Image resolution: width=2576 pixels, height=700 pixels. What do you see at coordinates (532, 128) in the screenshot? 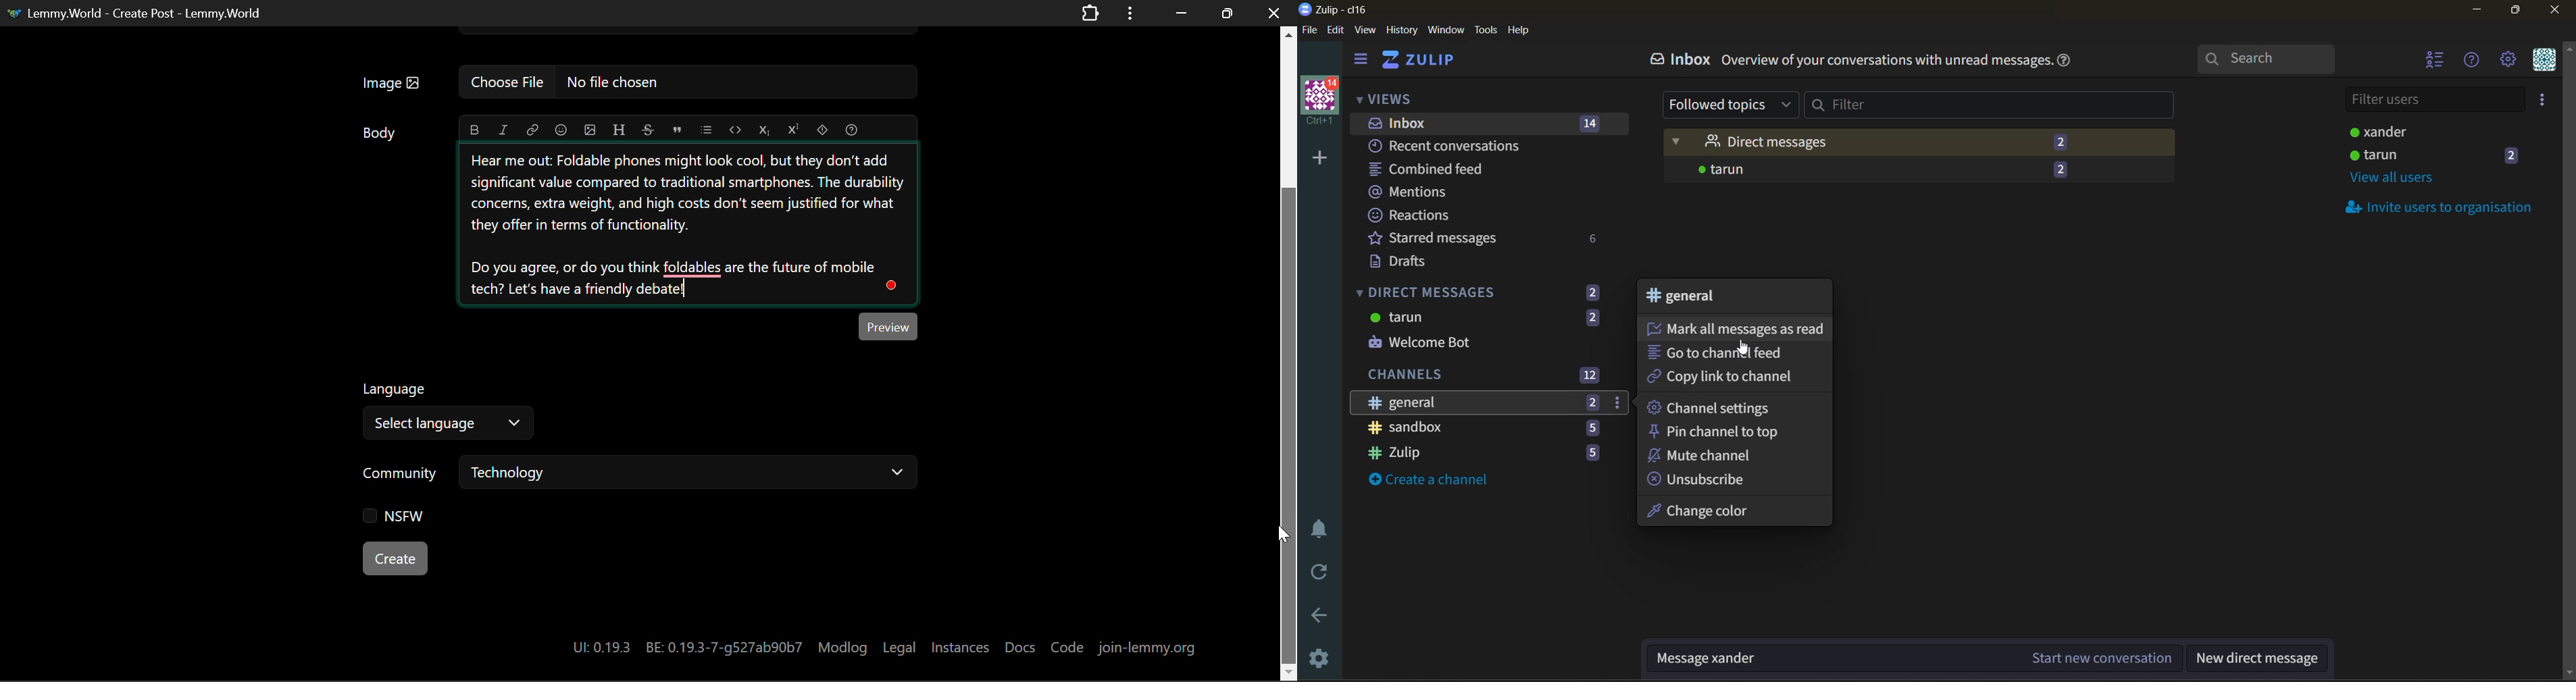
I see `link` at bounding box center [532, 128].